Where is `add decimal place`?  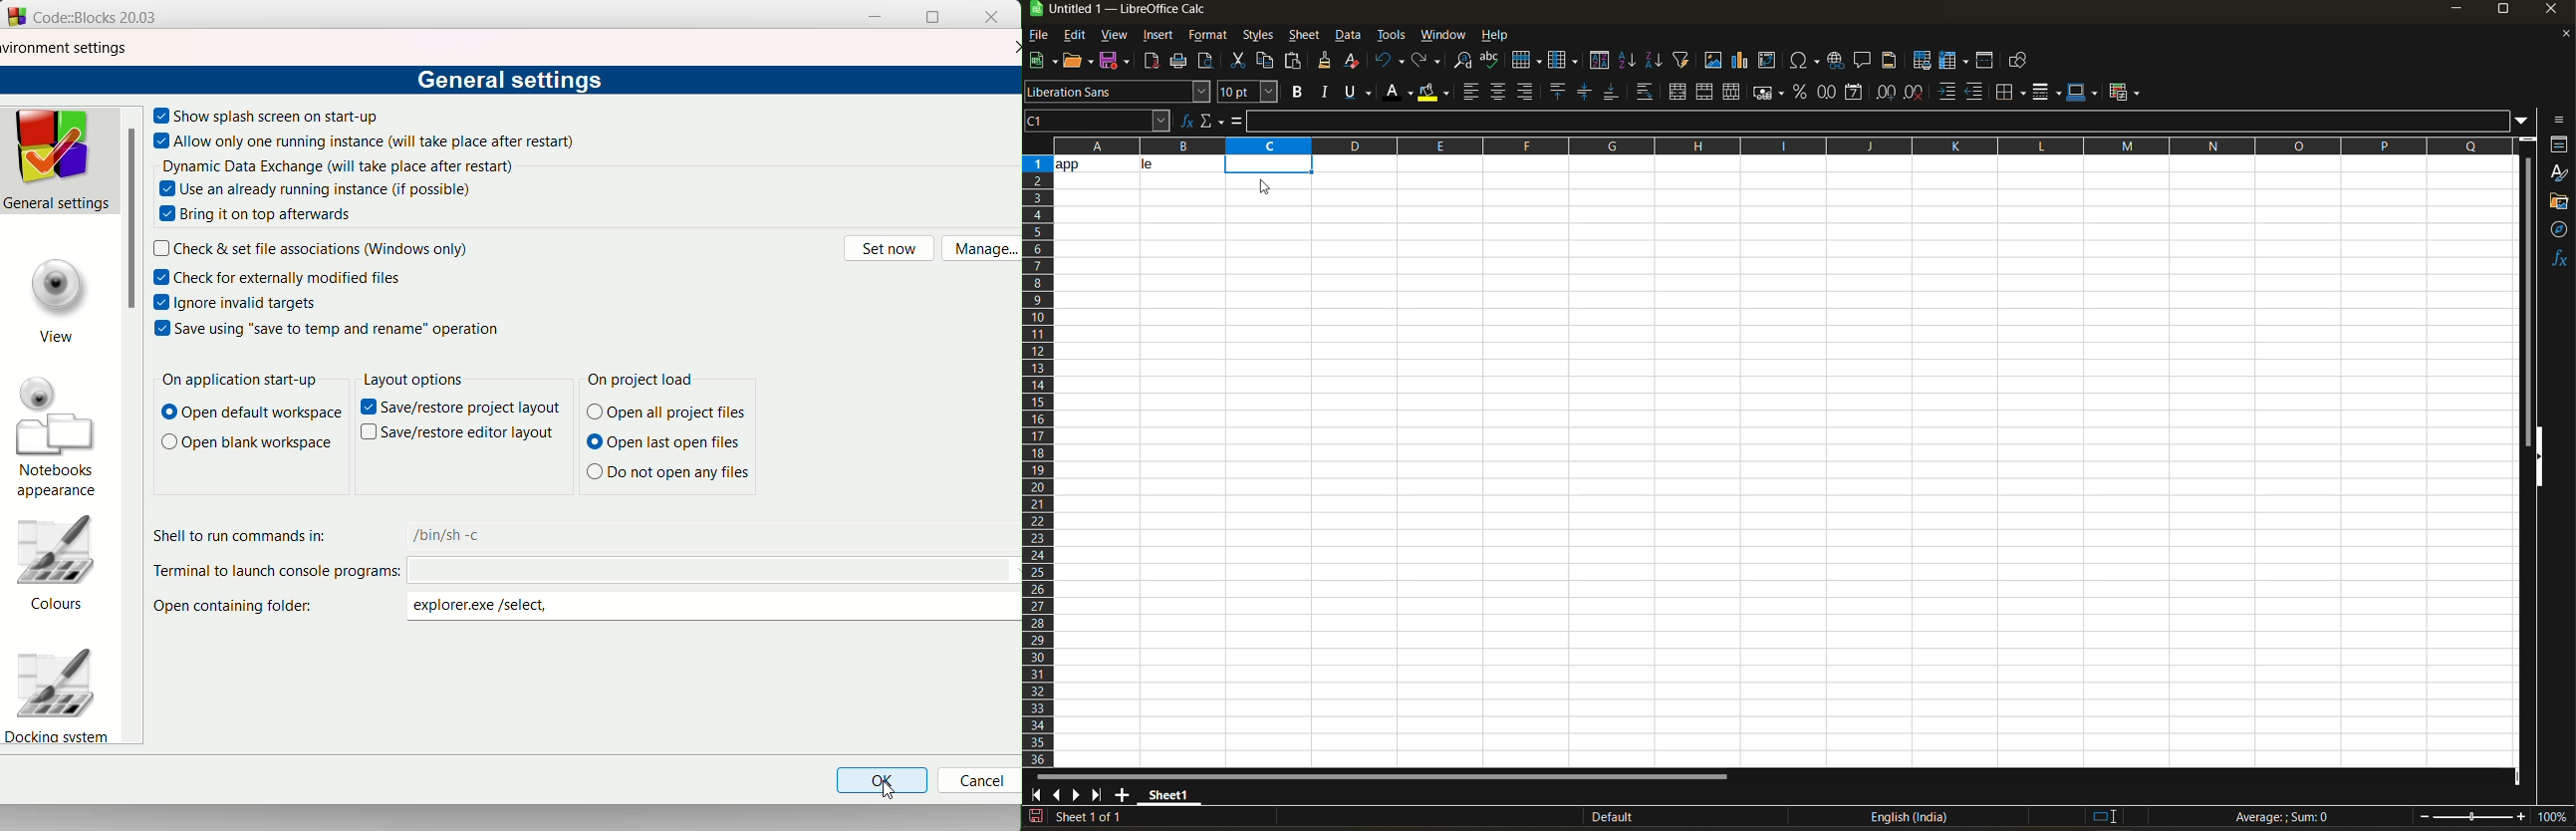
add decimal place is located at coordinates (1886, 93).